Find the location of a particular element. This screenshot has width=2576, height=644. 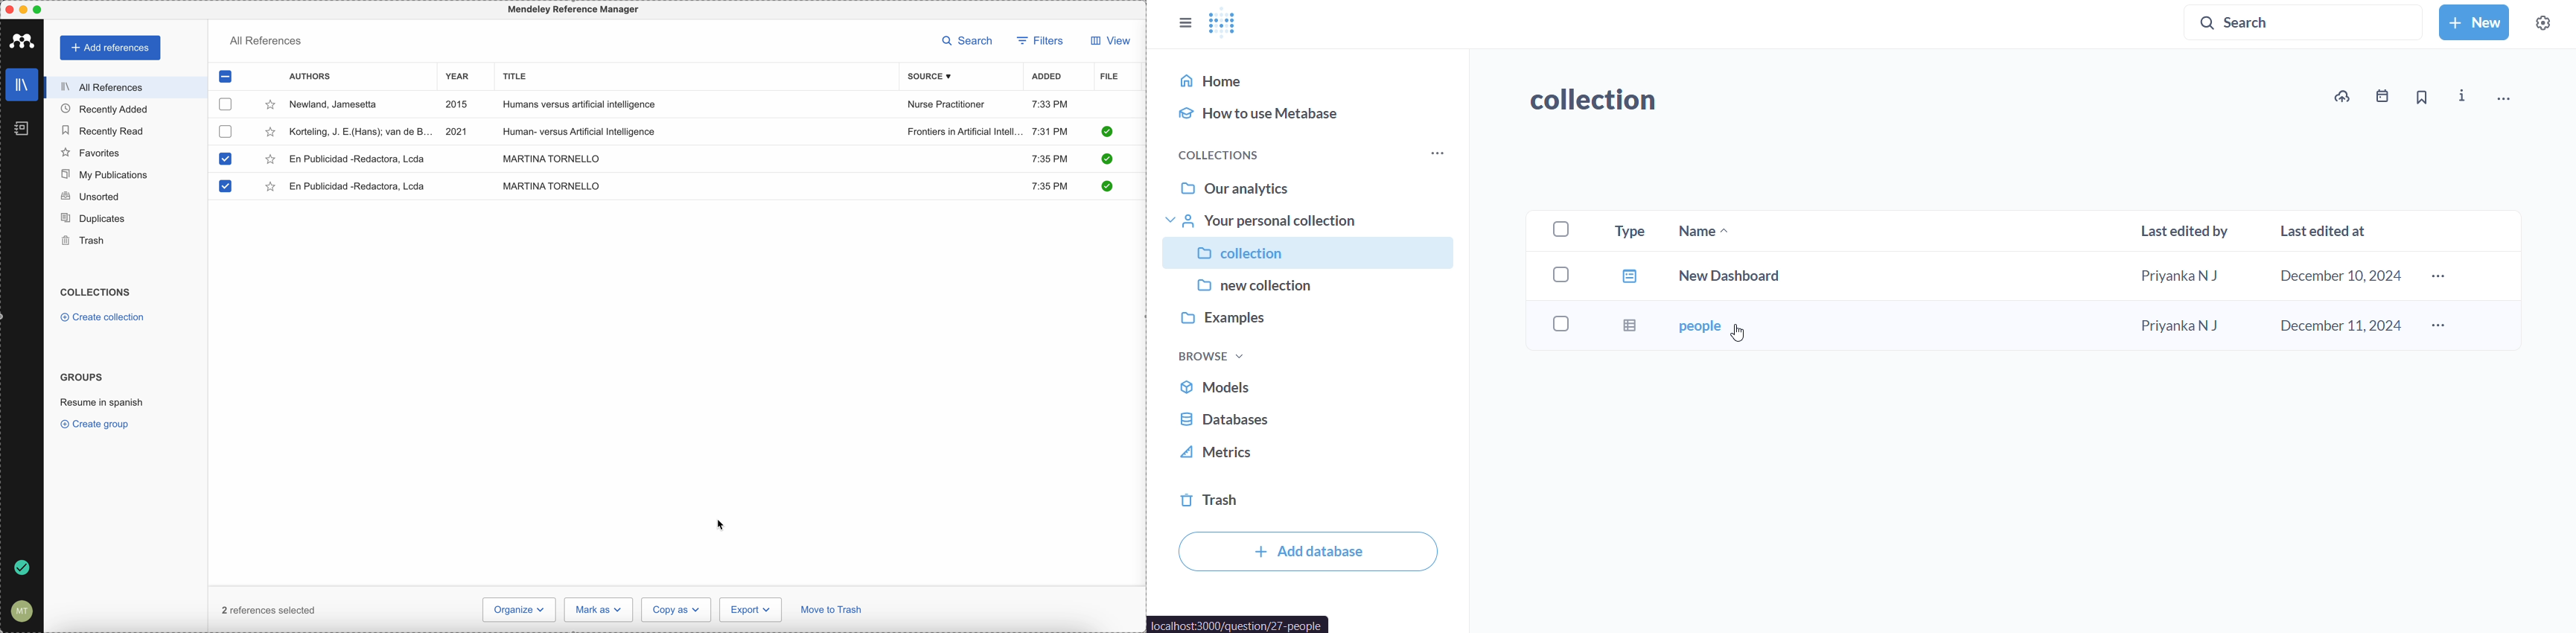

added is located at coordinates (1047, 77).